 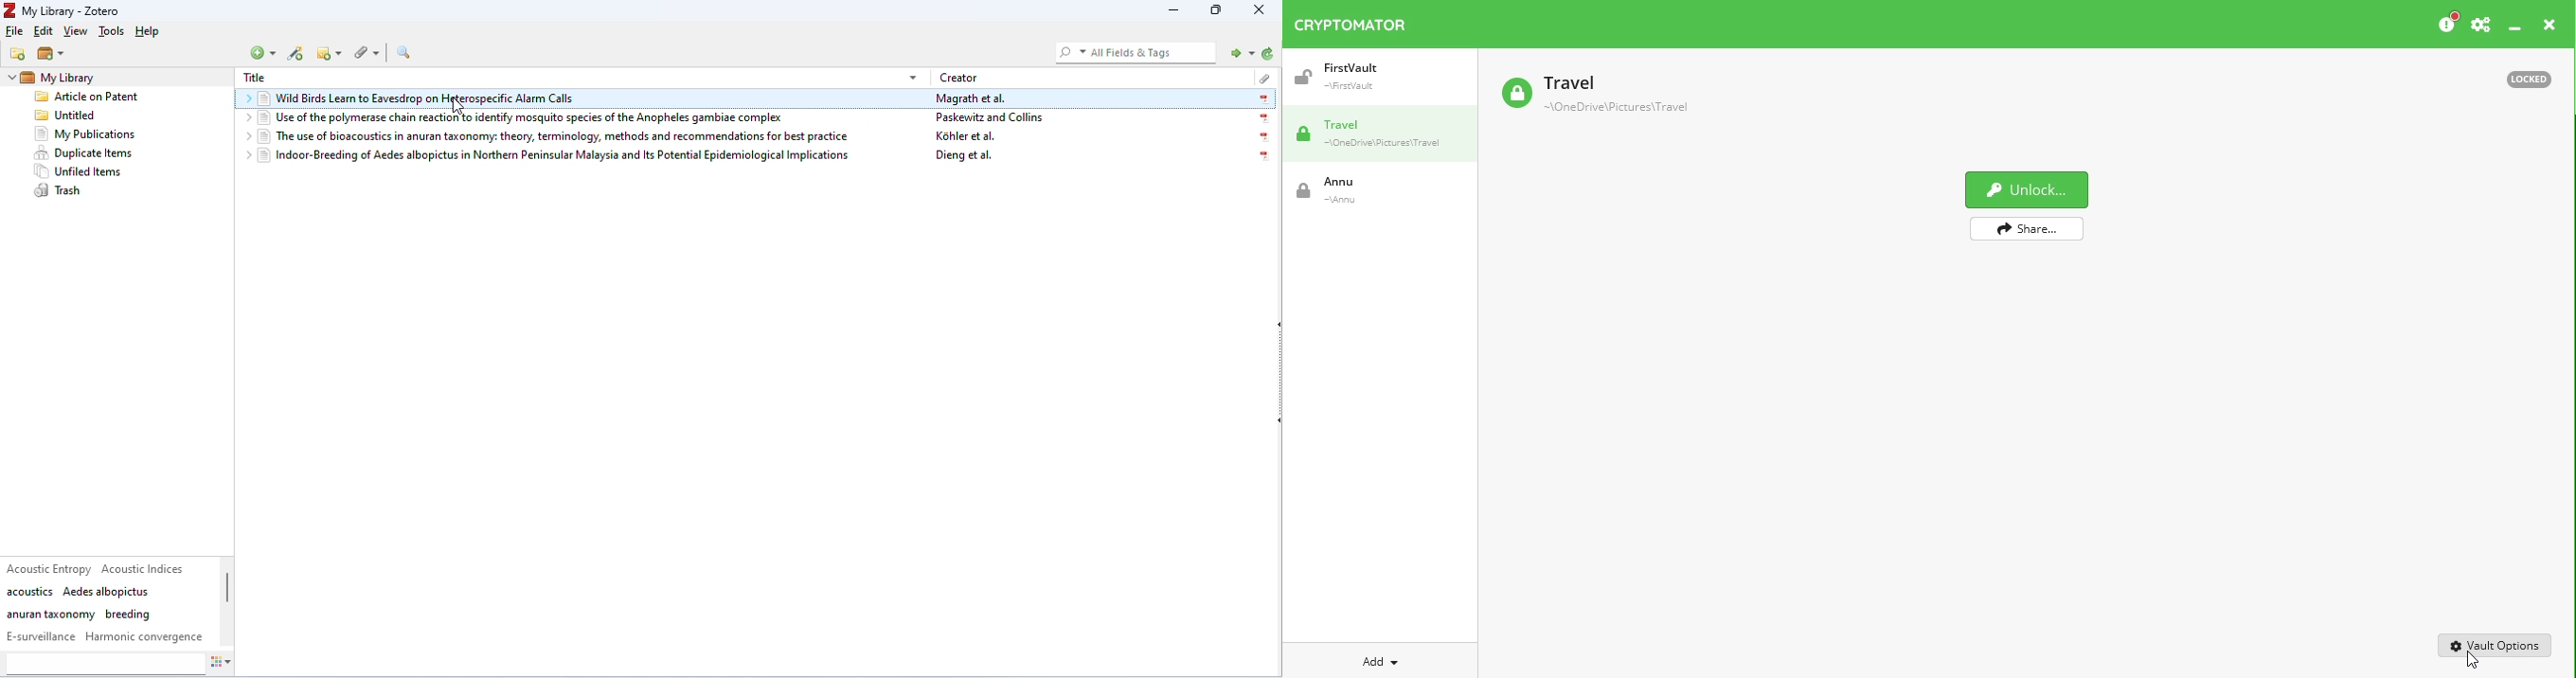 What do you see at coordinates (42, 33) in the screenshot?
I see `edit` at bounding box center [42, 33].